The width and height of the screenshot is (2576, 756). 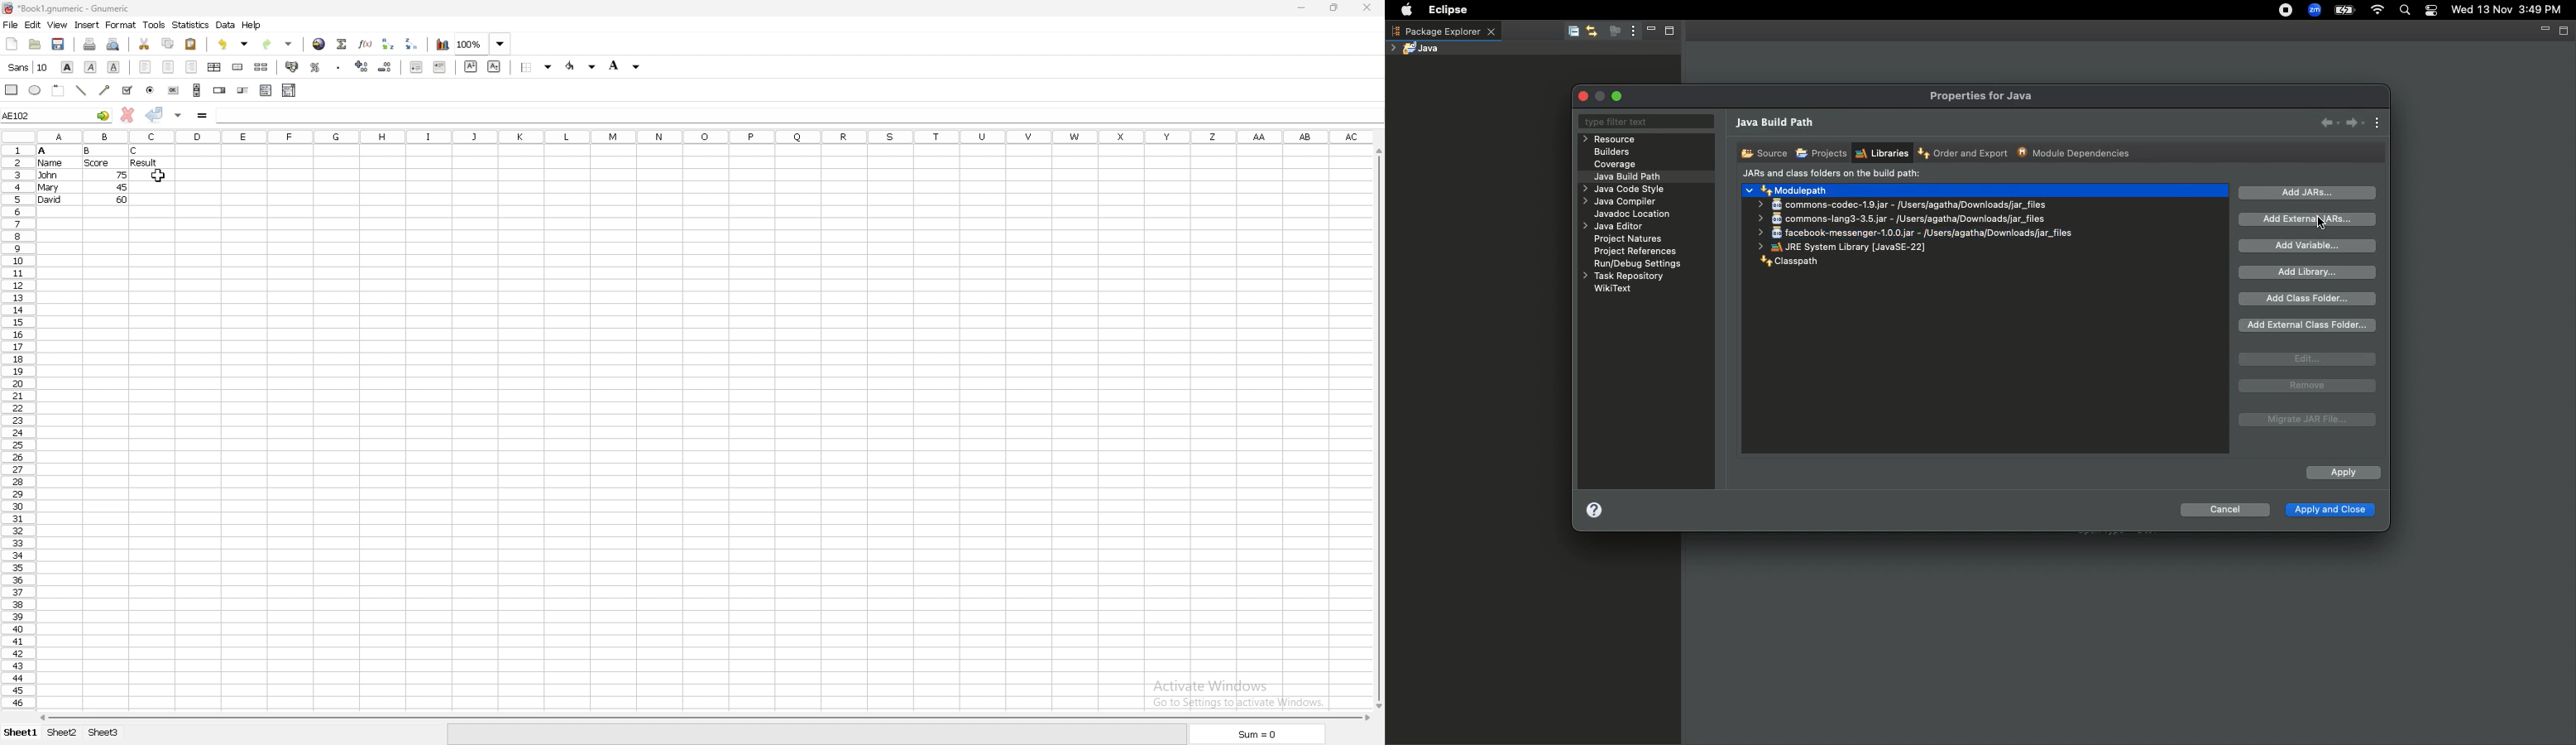 I want to click on underline, so click(x=113, y=67).